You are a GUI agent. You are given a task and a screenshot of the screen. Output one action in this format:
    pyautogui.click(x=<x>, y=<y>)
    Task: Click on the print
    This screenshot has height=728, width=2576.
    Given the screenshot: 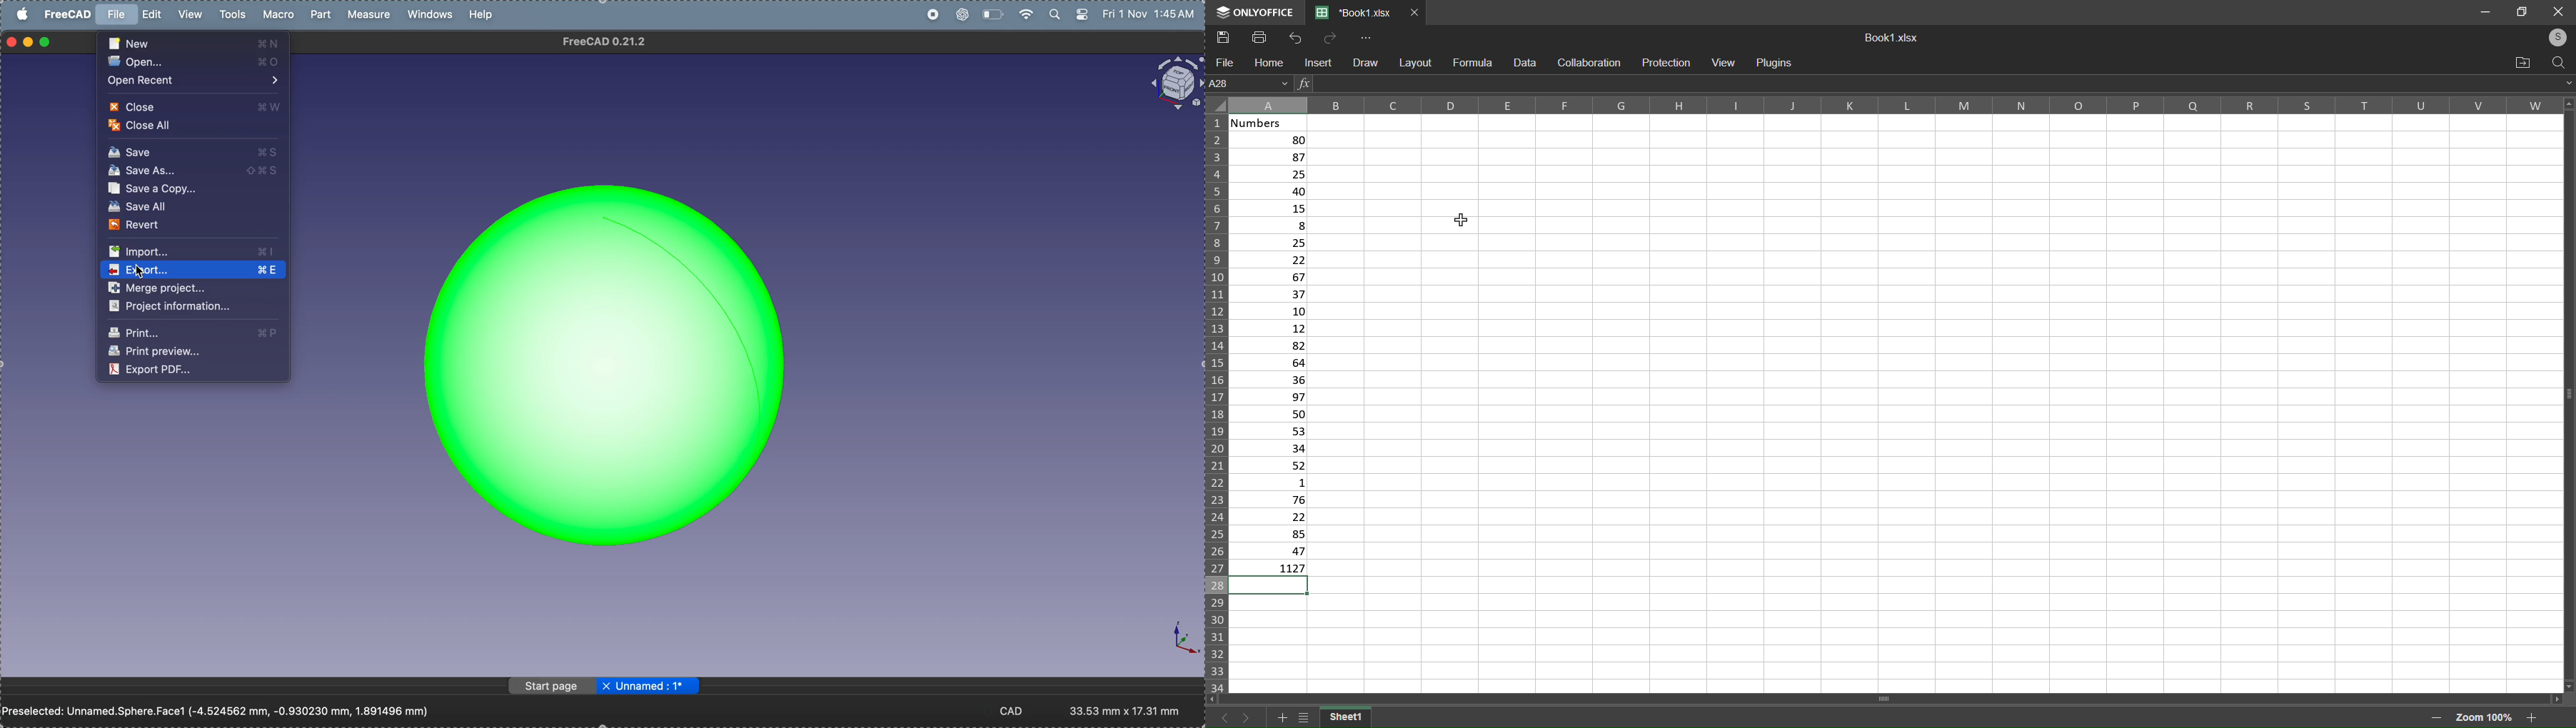 What is the action you would take?
    pyautogui.click(x=196, y=332)
    